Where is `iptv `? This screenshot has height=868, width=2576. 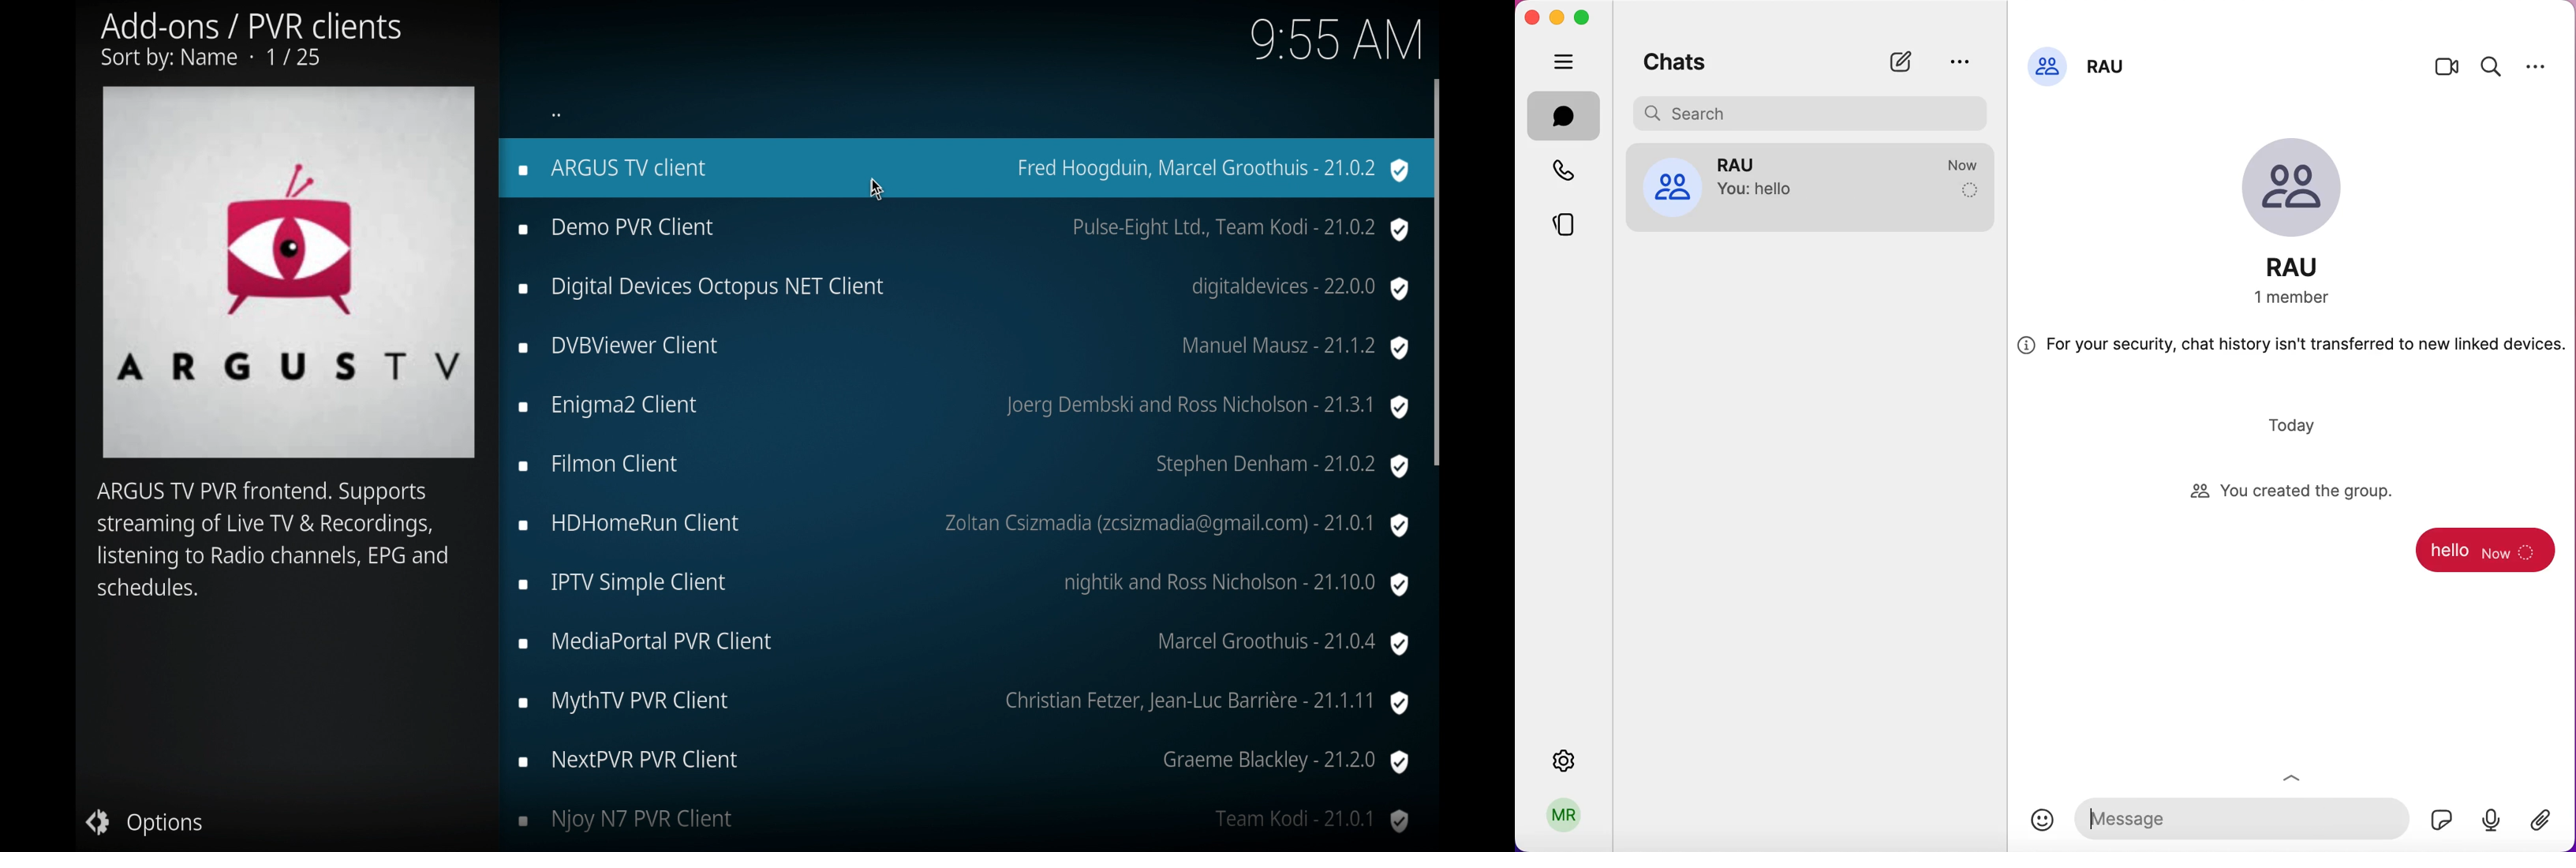 iptv  is located at coordinates (966, 585).